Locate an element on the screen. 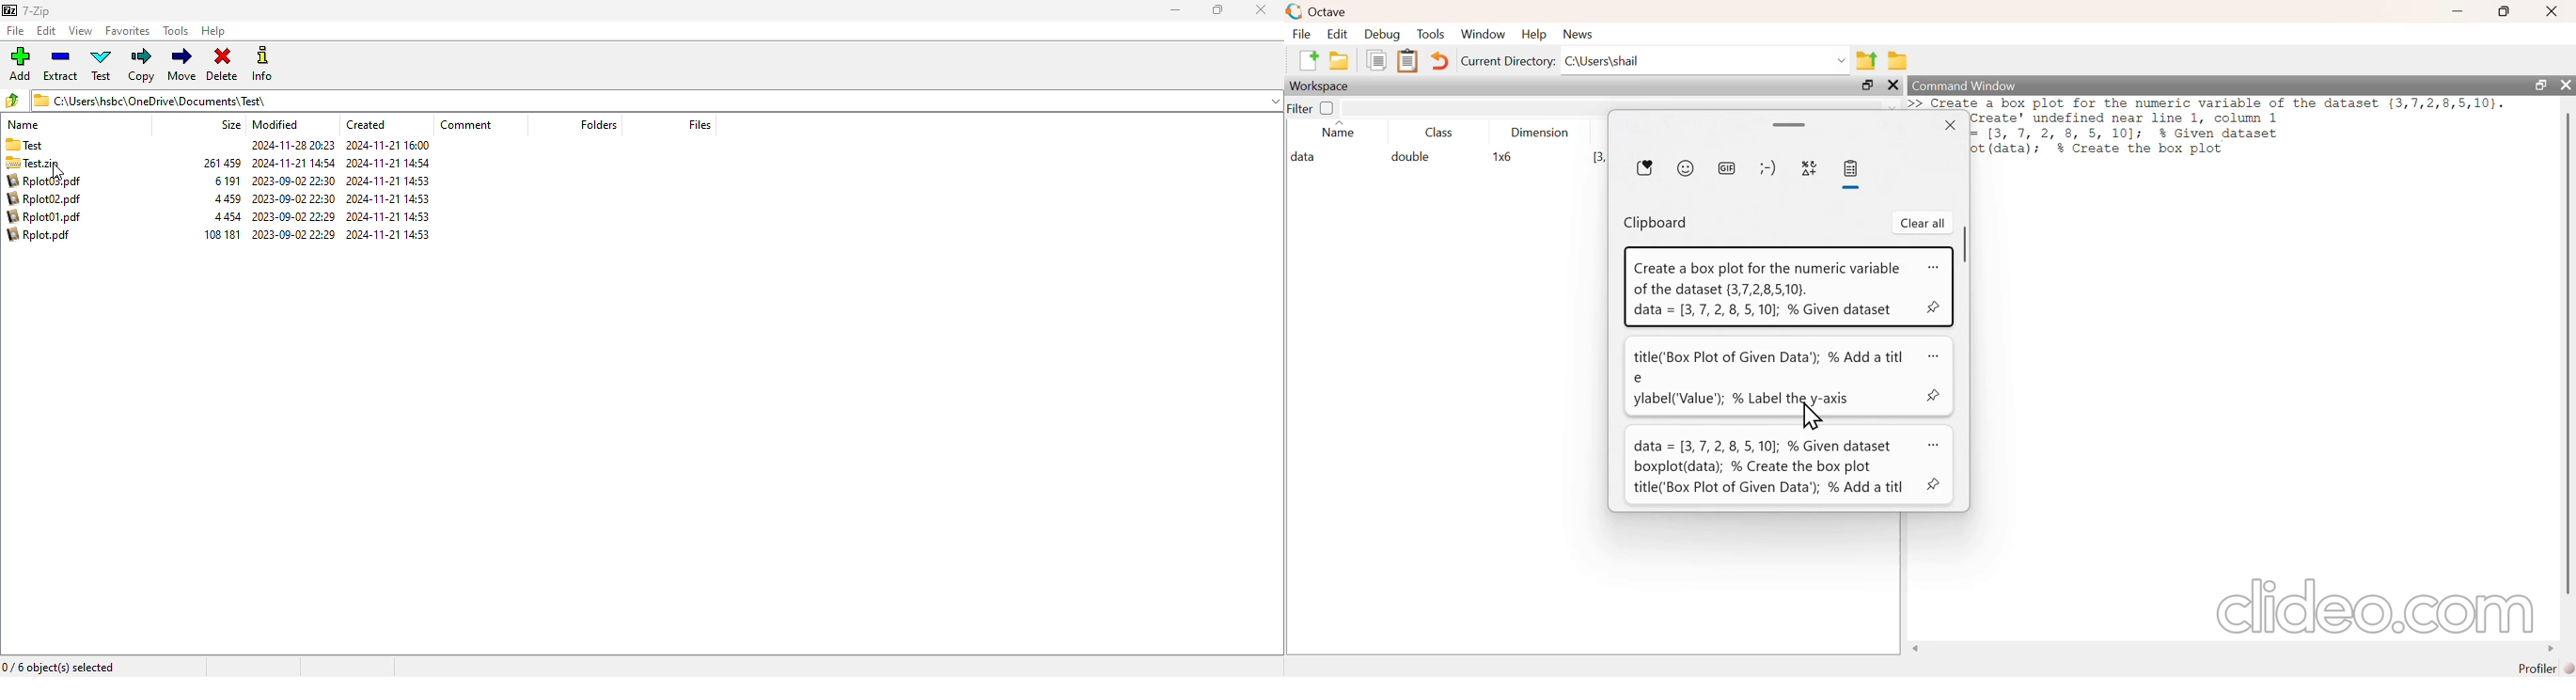 This screenshot has height=700, width=2576. class is located at coordinates (1440, 133).